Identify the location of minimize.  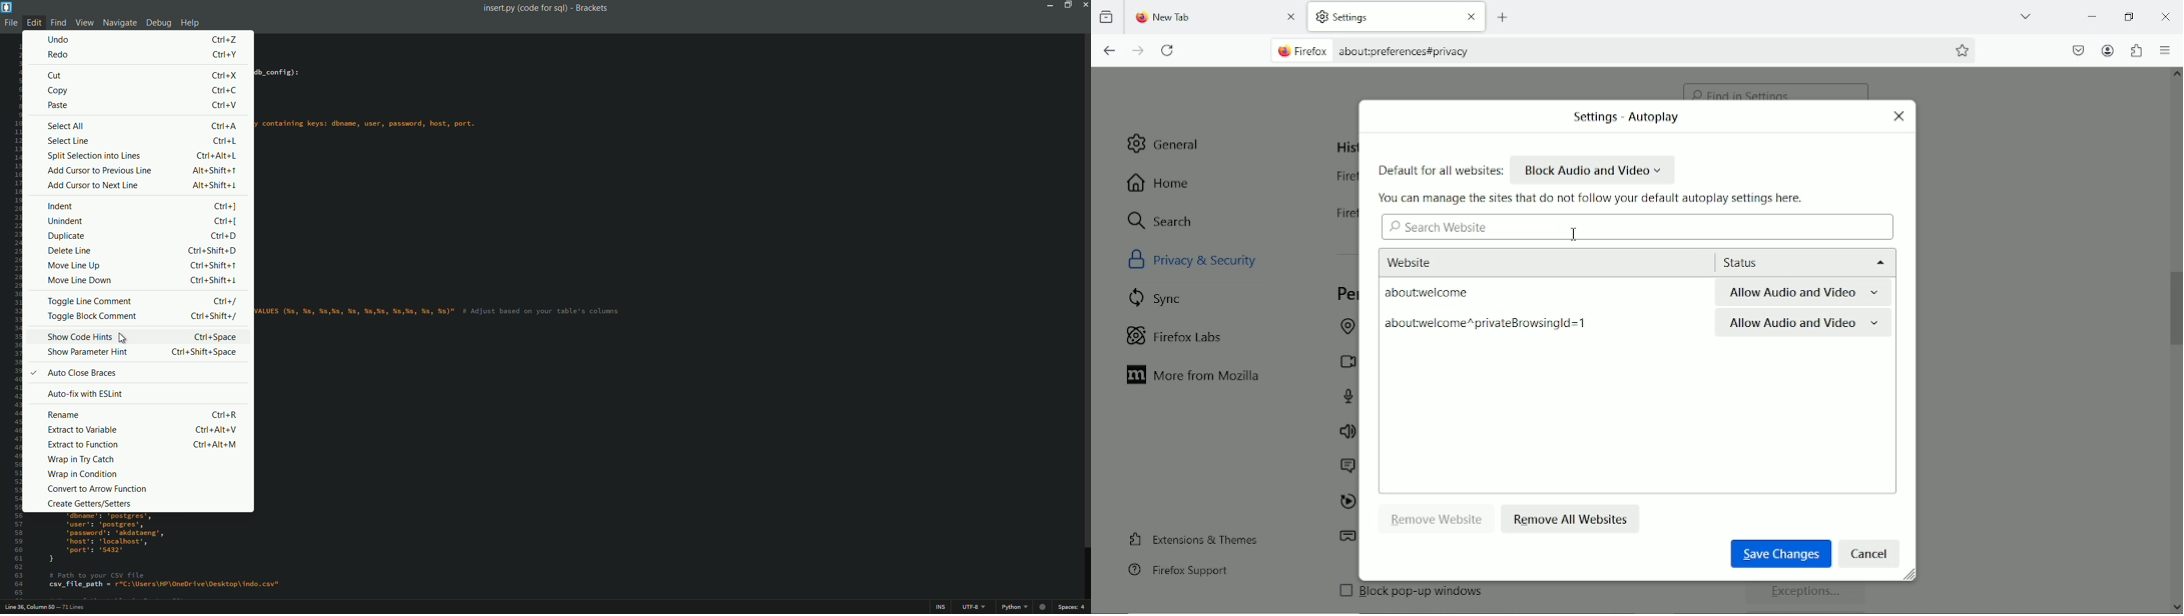
(1049, 5).